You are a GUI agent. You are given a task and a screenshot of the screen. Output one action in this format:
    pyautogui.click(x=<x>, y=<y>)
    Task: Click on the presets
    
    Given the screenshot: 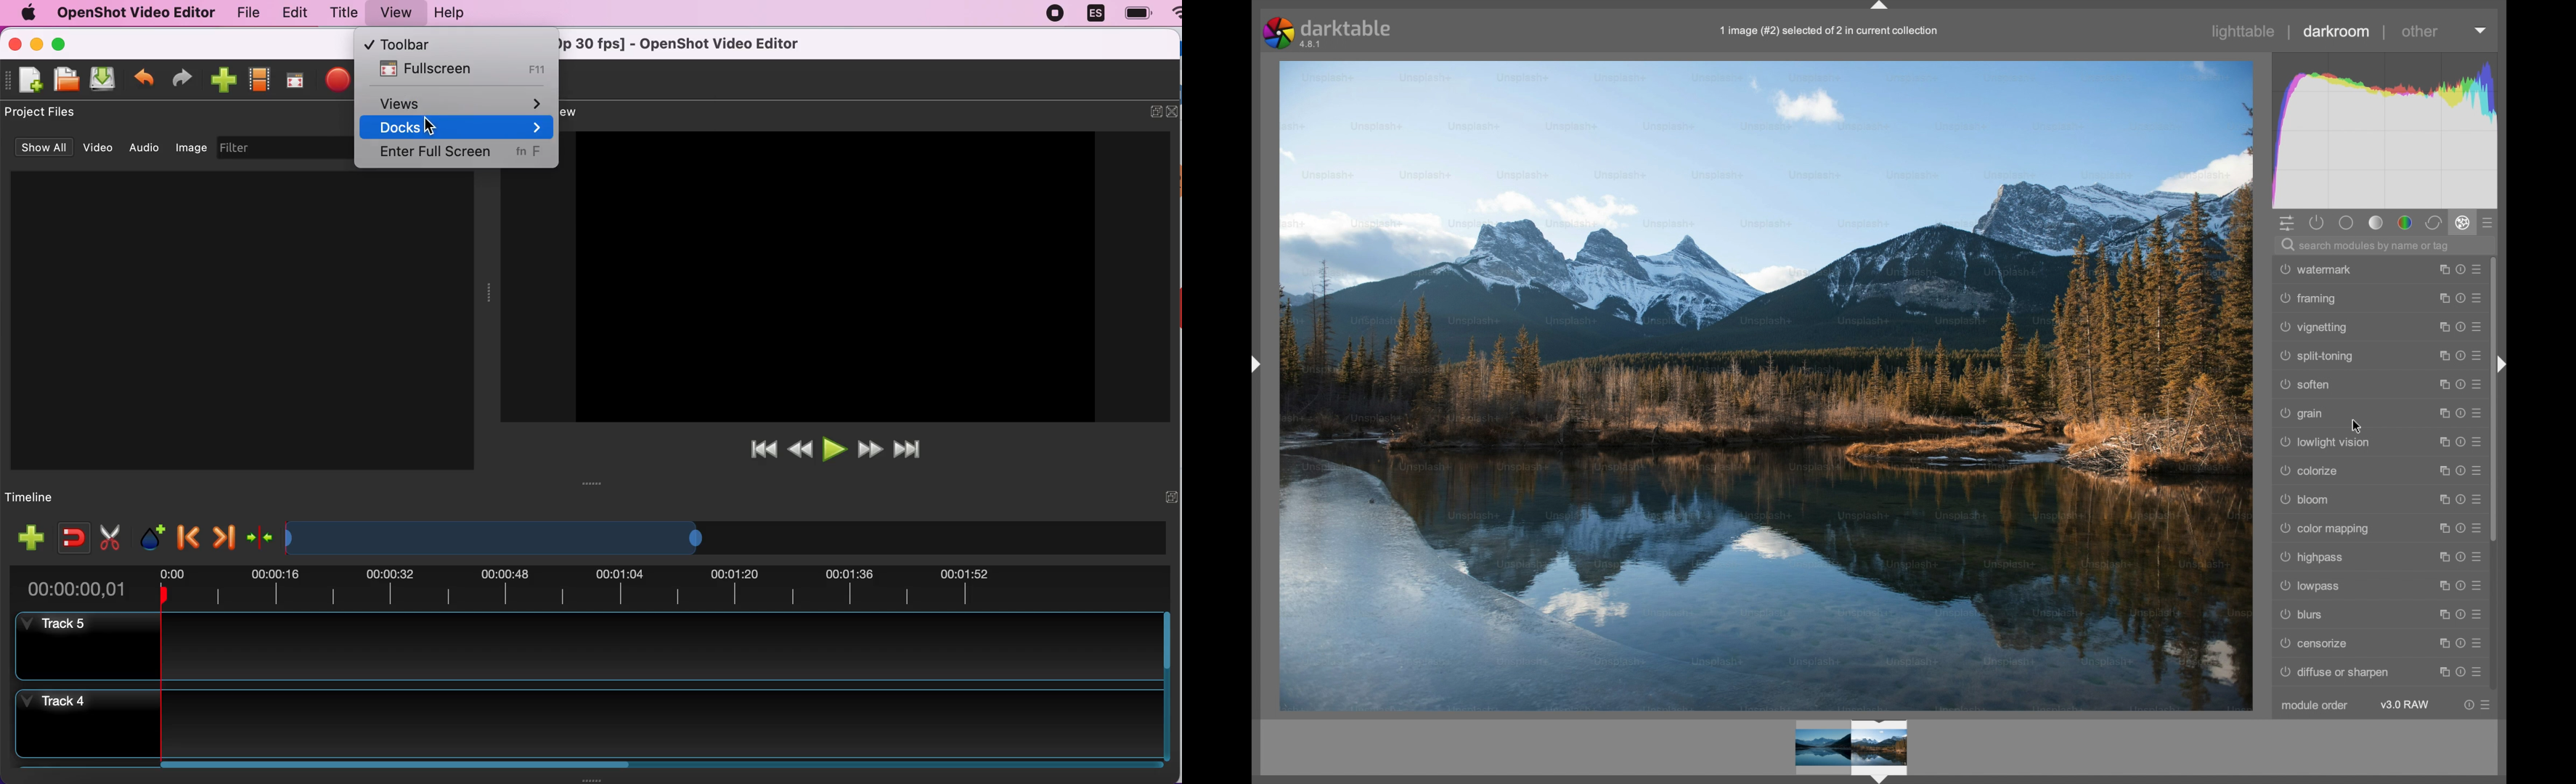 What is the action you would take?
    pyautogui.click(x=2479, y=441)
    